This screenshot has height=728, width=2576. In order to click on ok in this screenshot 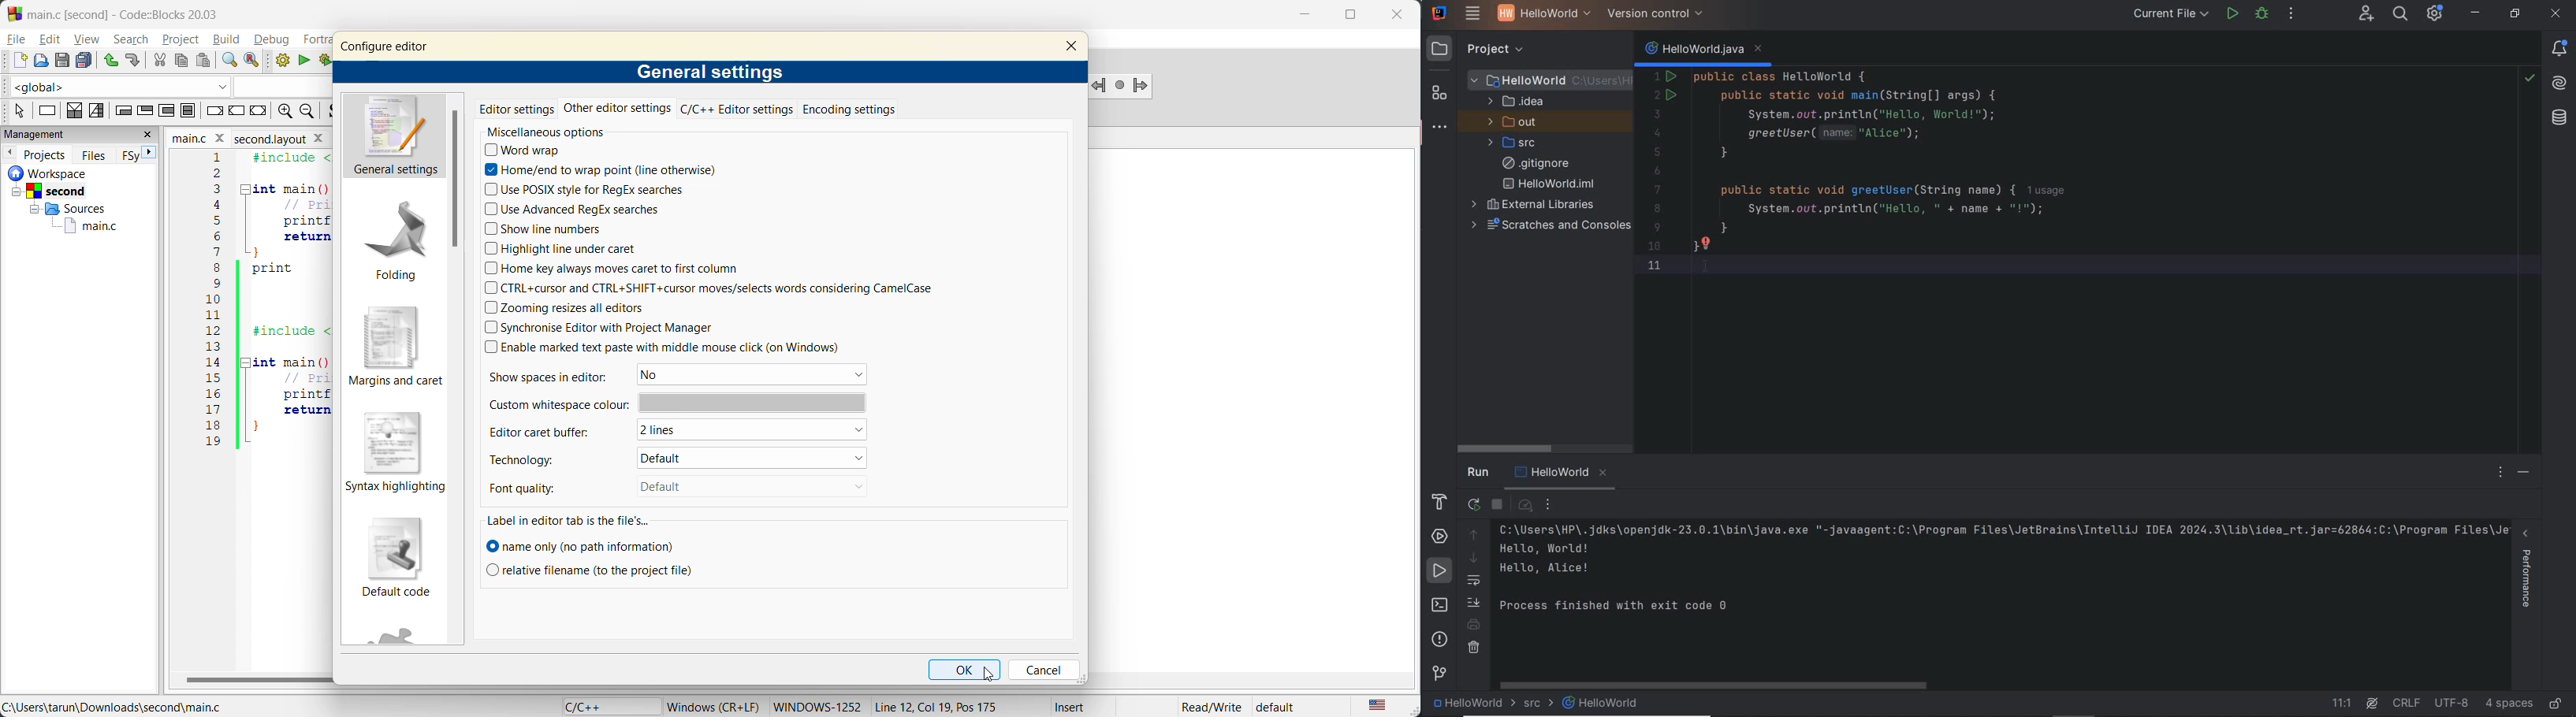, I will do `click(966, 671)`.